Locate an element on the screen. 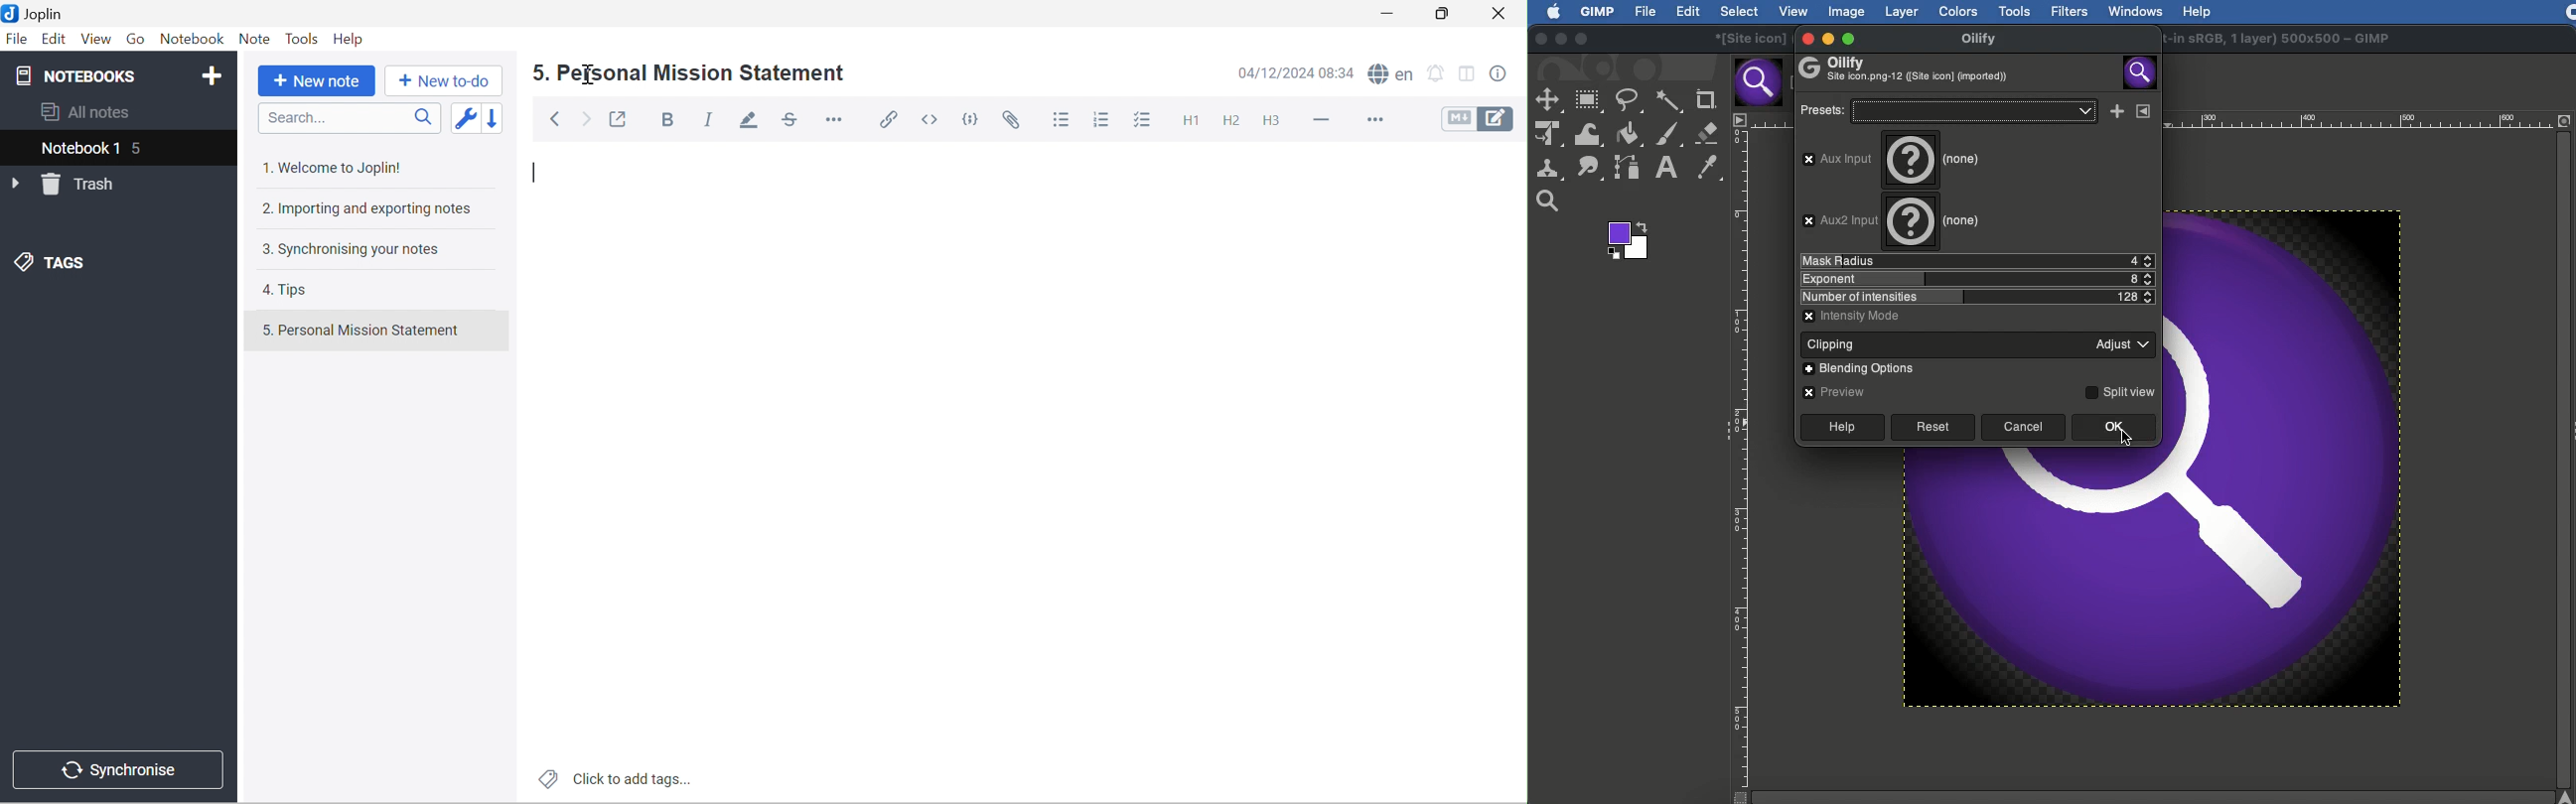 Image resolution: width=2576 pixels, height=812 pixels. Attach file is located at coordinates (1015, 121).